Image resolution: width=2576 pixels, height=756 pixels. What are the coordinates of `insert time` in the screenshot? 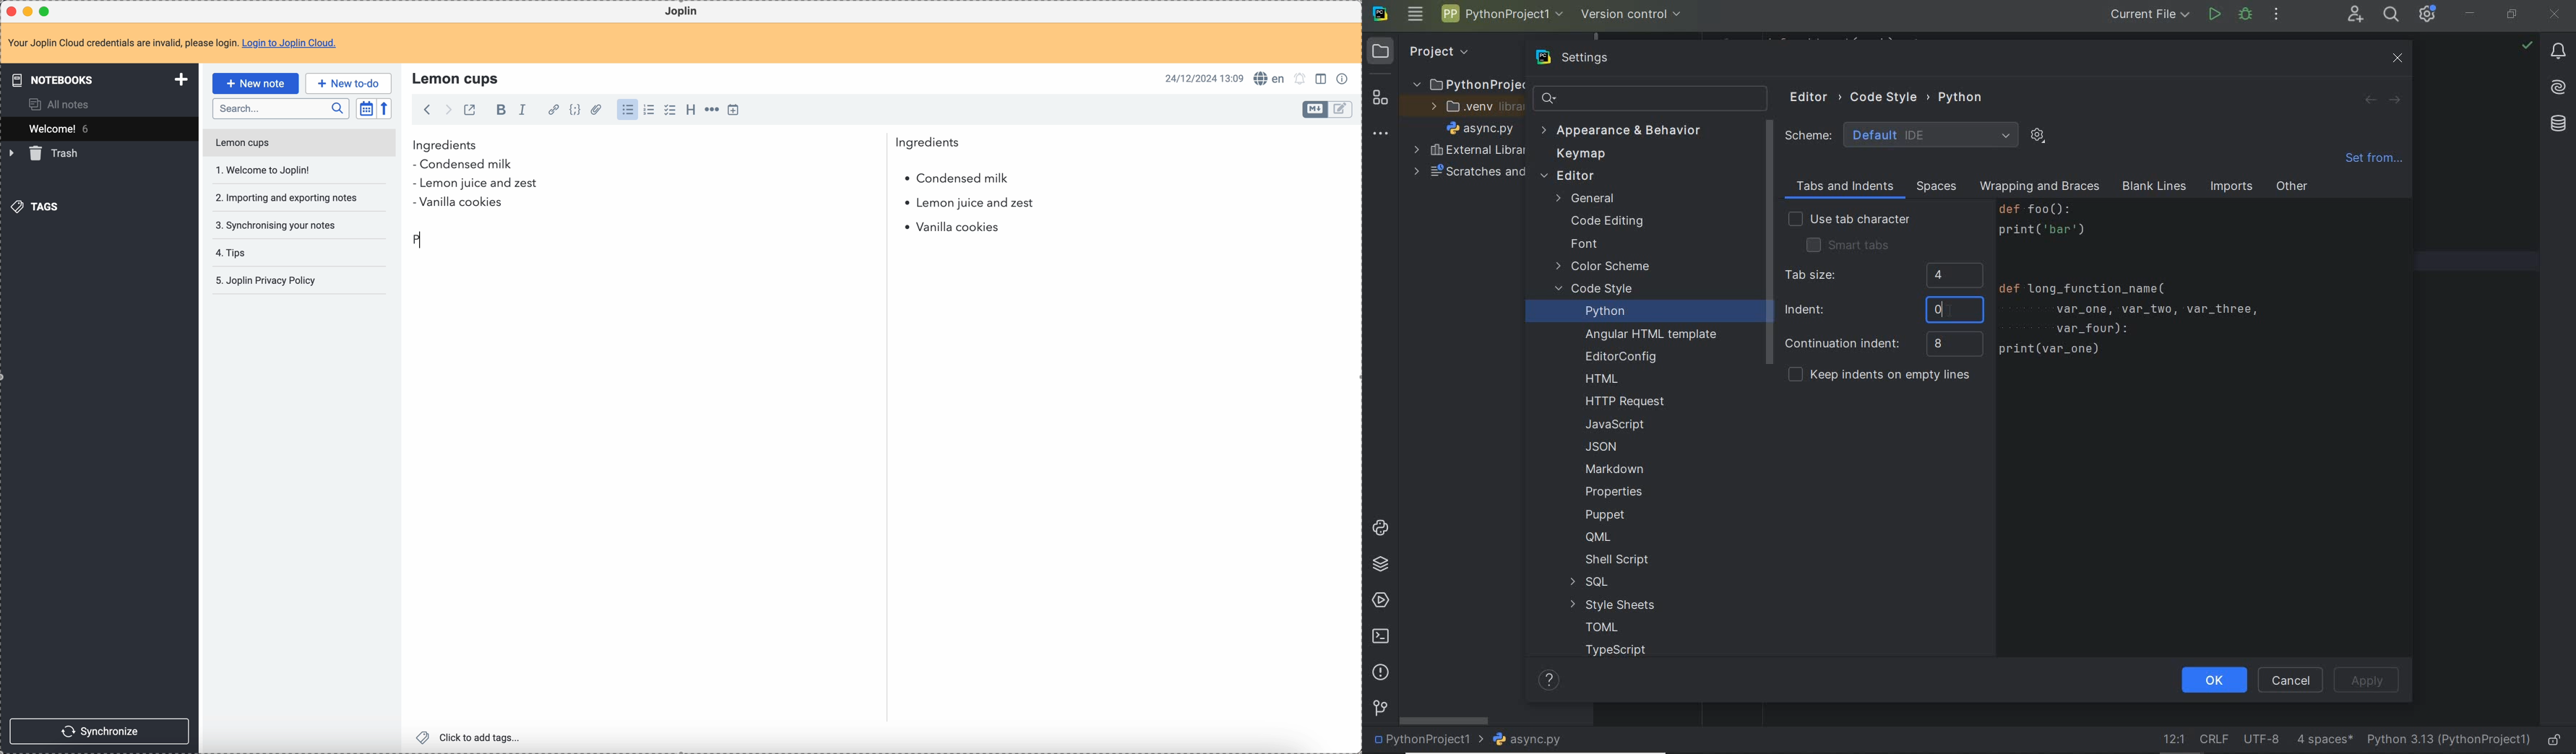 It's located at (733, 109).